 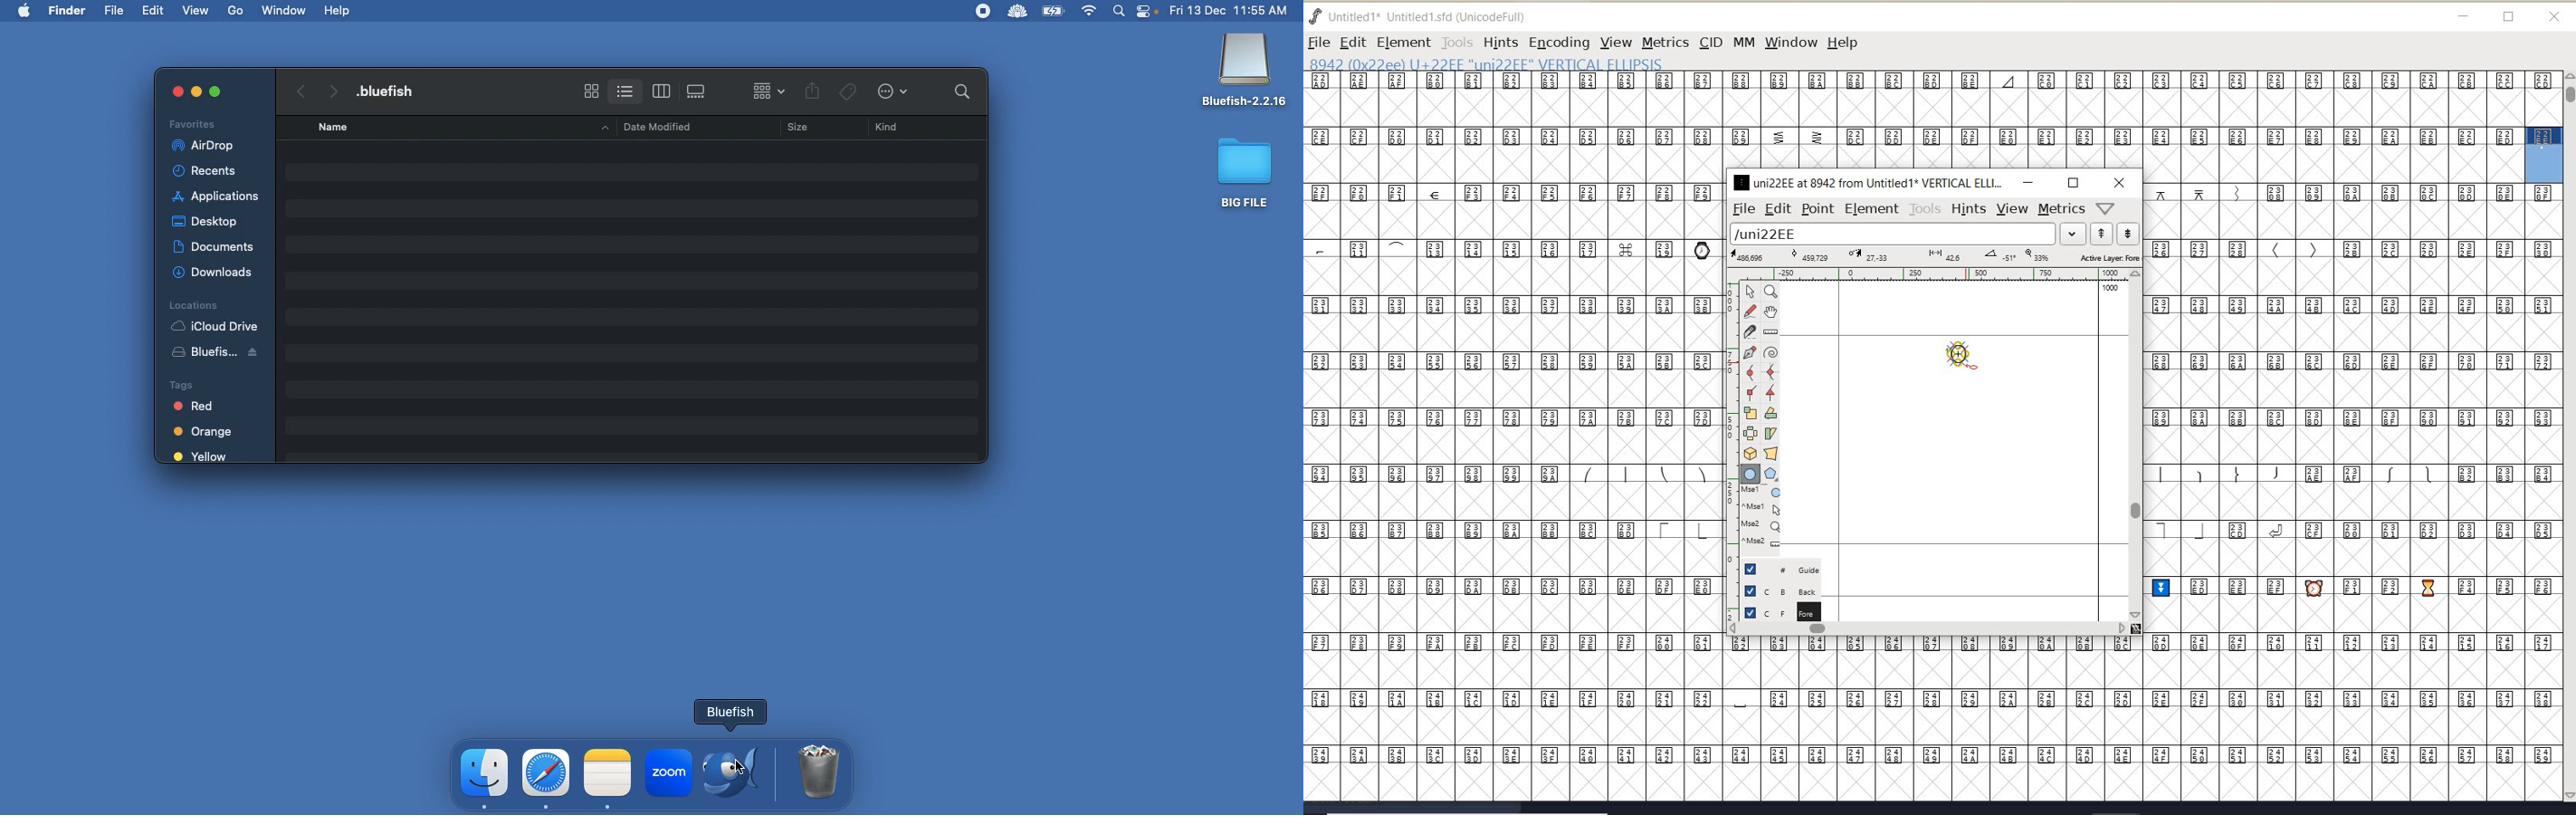 I want to click on date modified, so click(x=652, y=126).